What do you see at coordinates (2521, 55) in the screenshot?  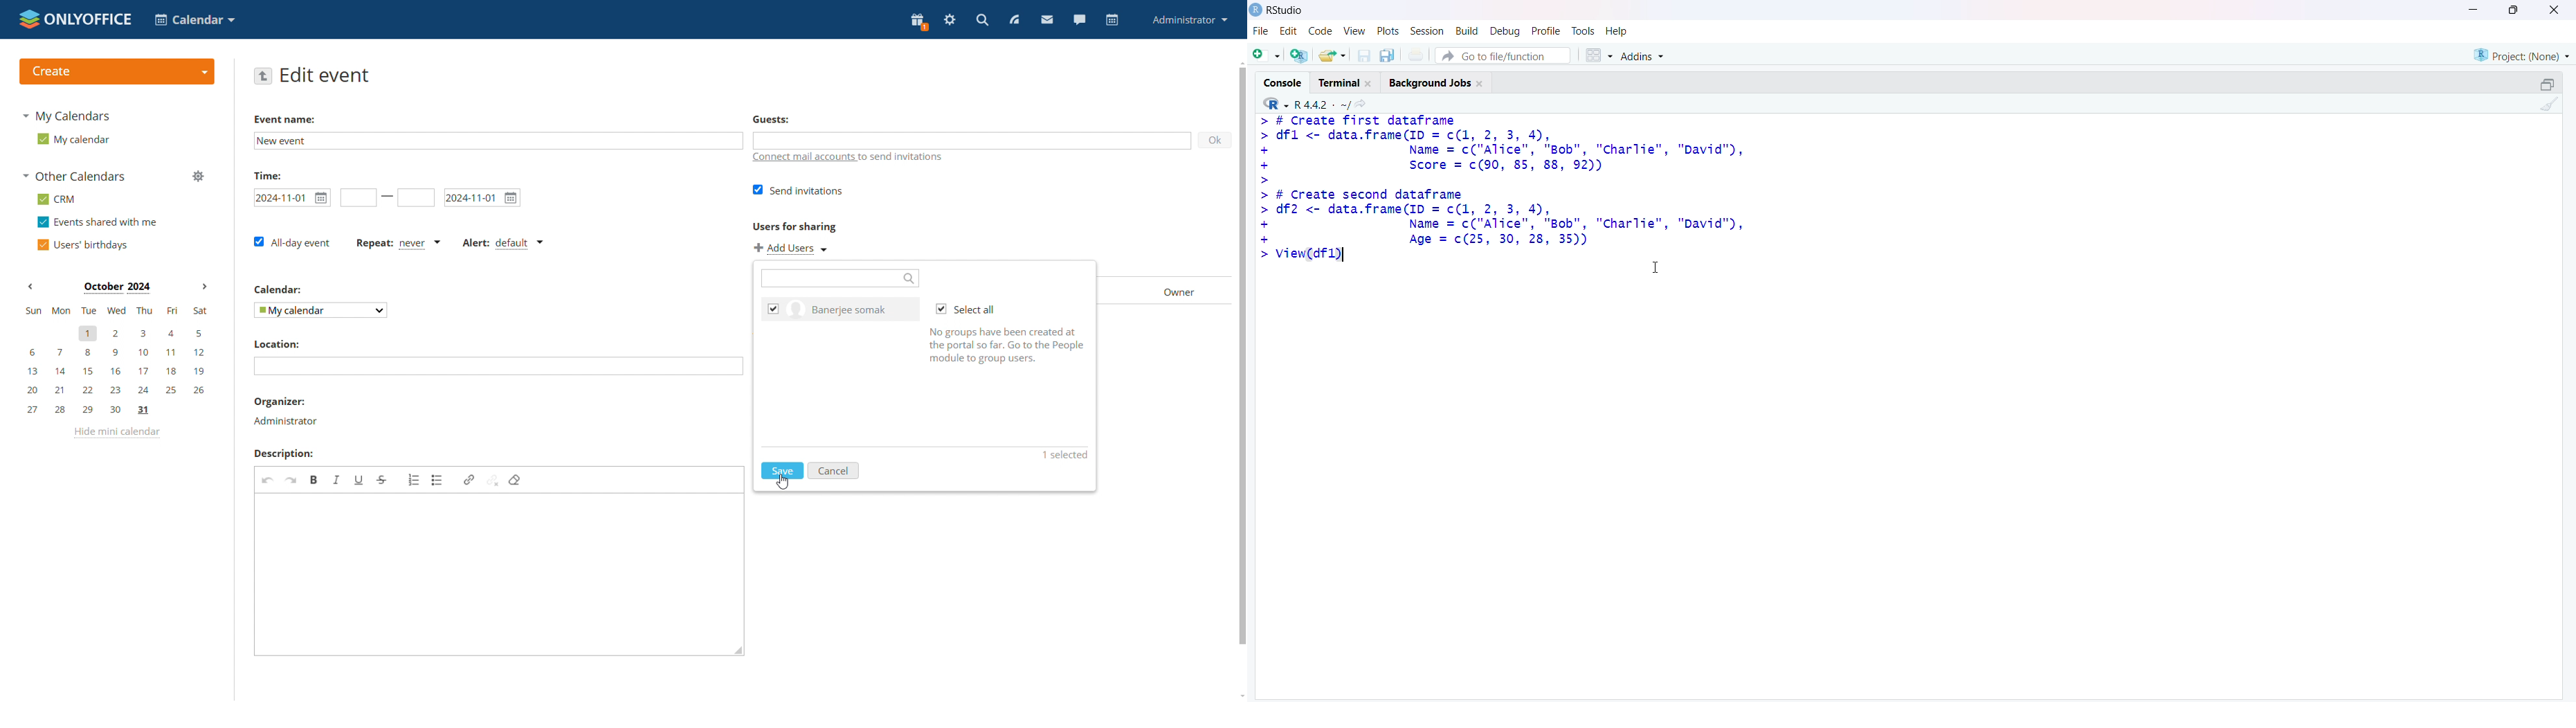 I see `project (none)` at bounding box center [2521, 55].